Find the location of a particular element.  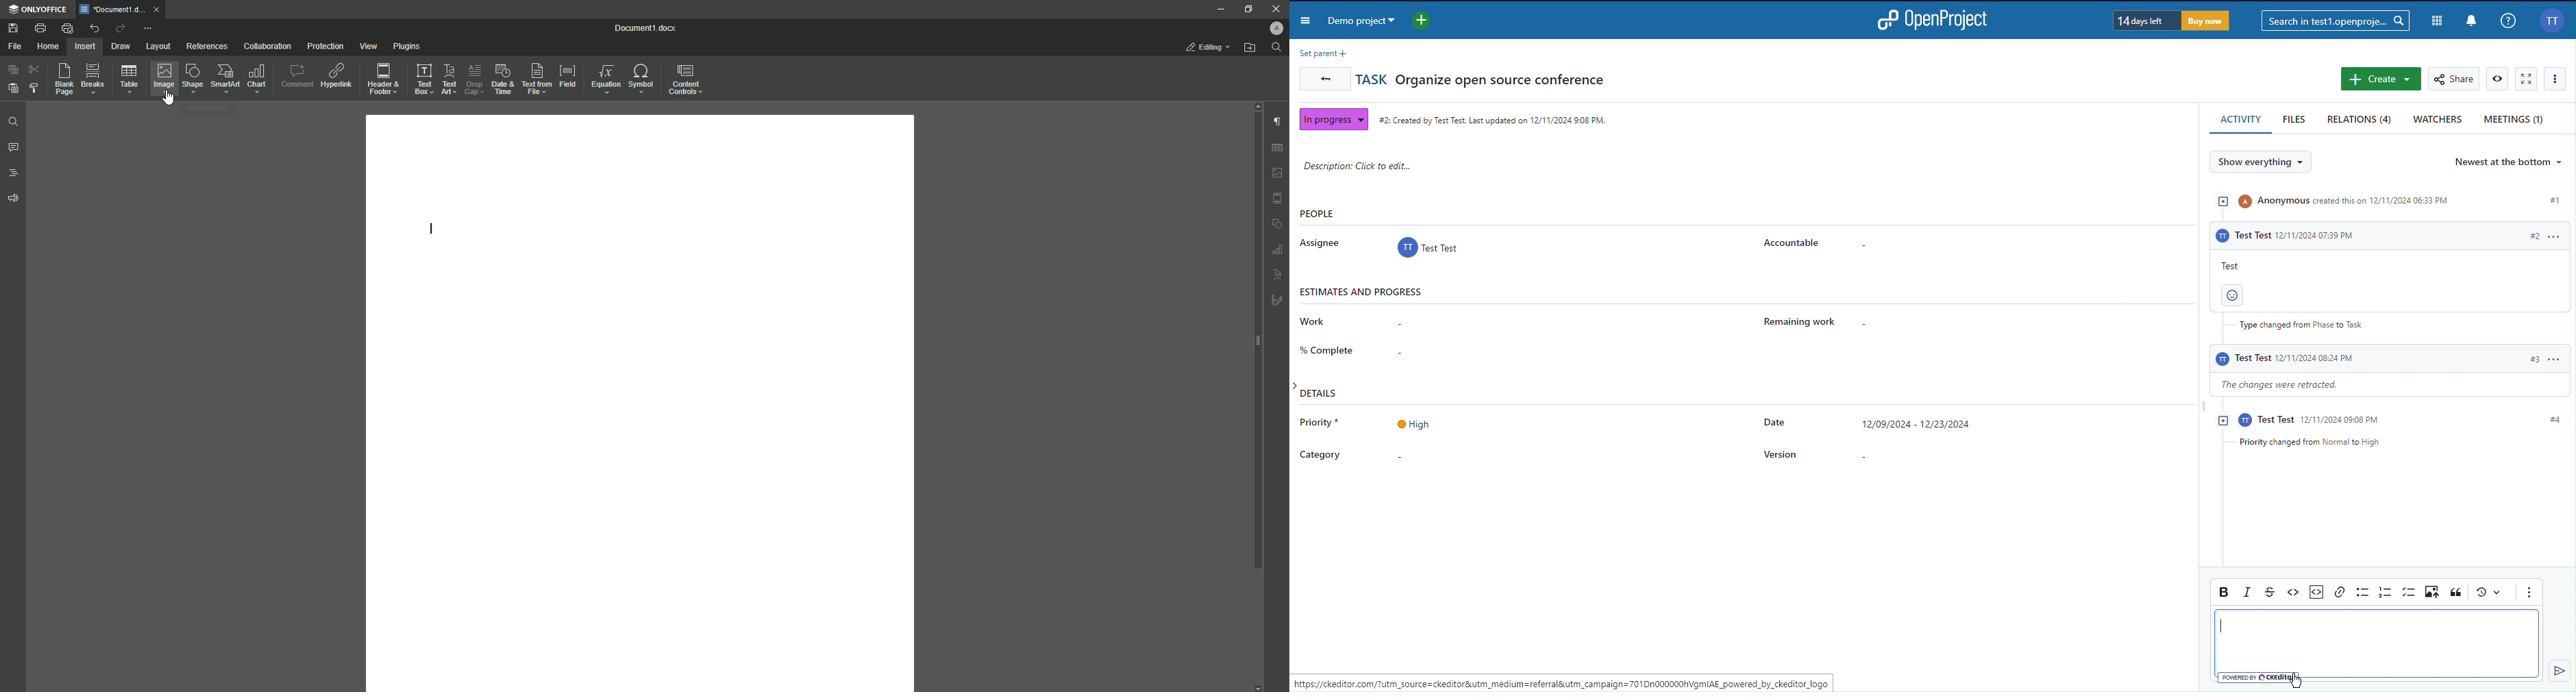

Content Controls is located at coordinates (687, 79).